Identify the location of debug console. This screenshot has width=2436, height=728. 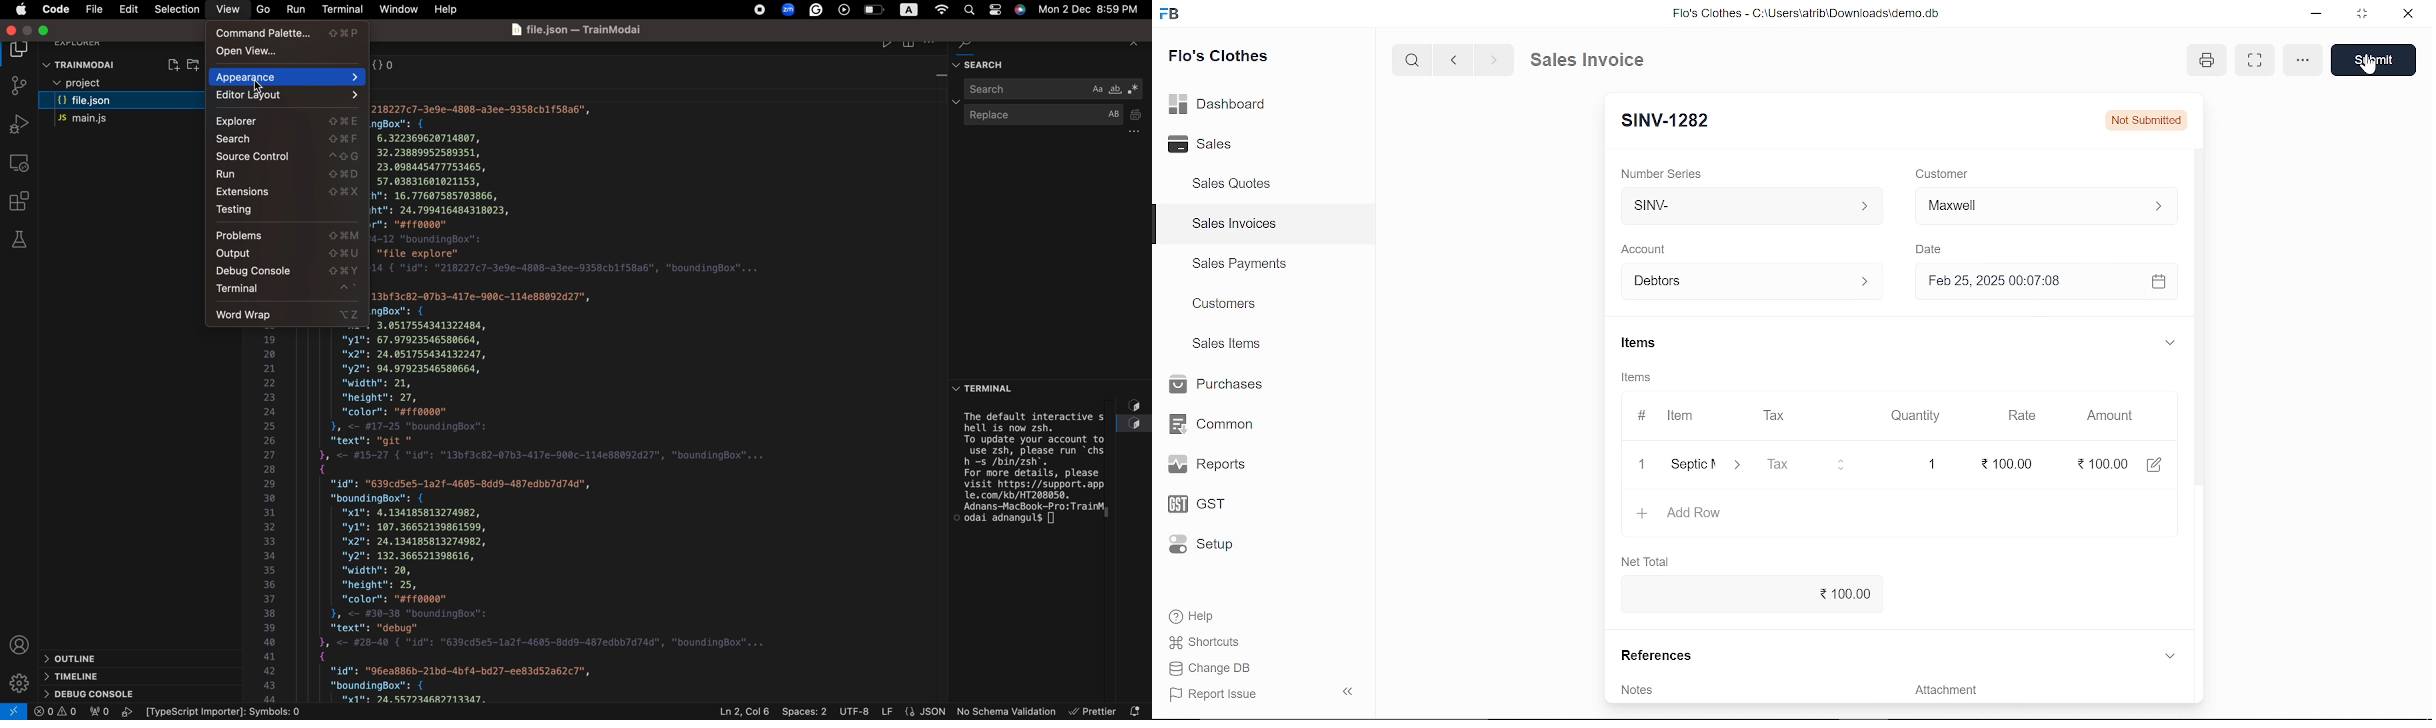
(288, 271).